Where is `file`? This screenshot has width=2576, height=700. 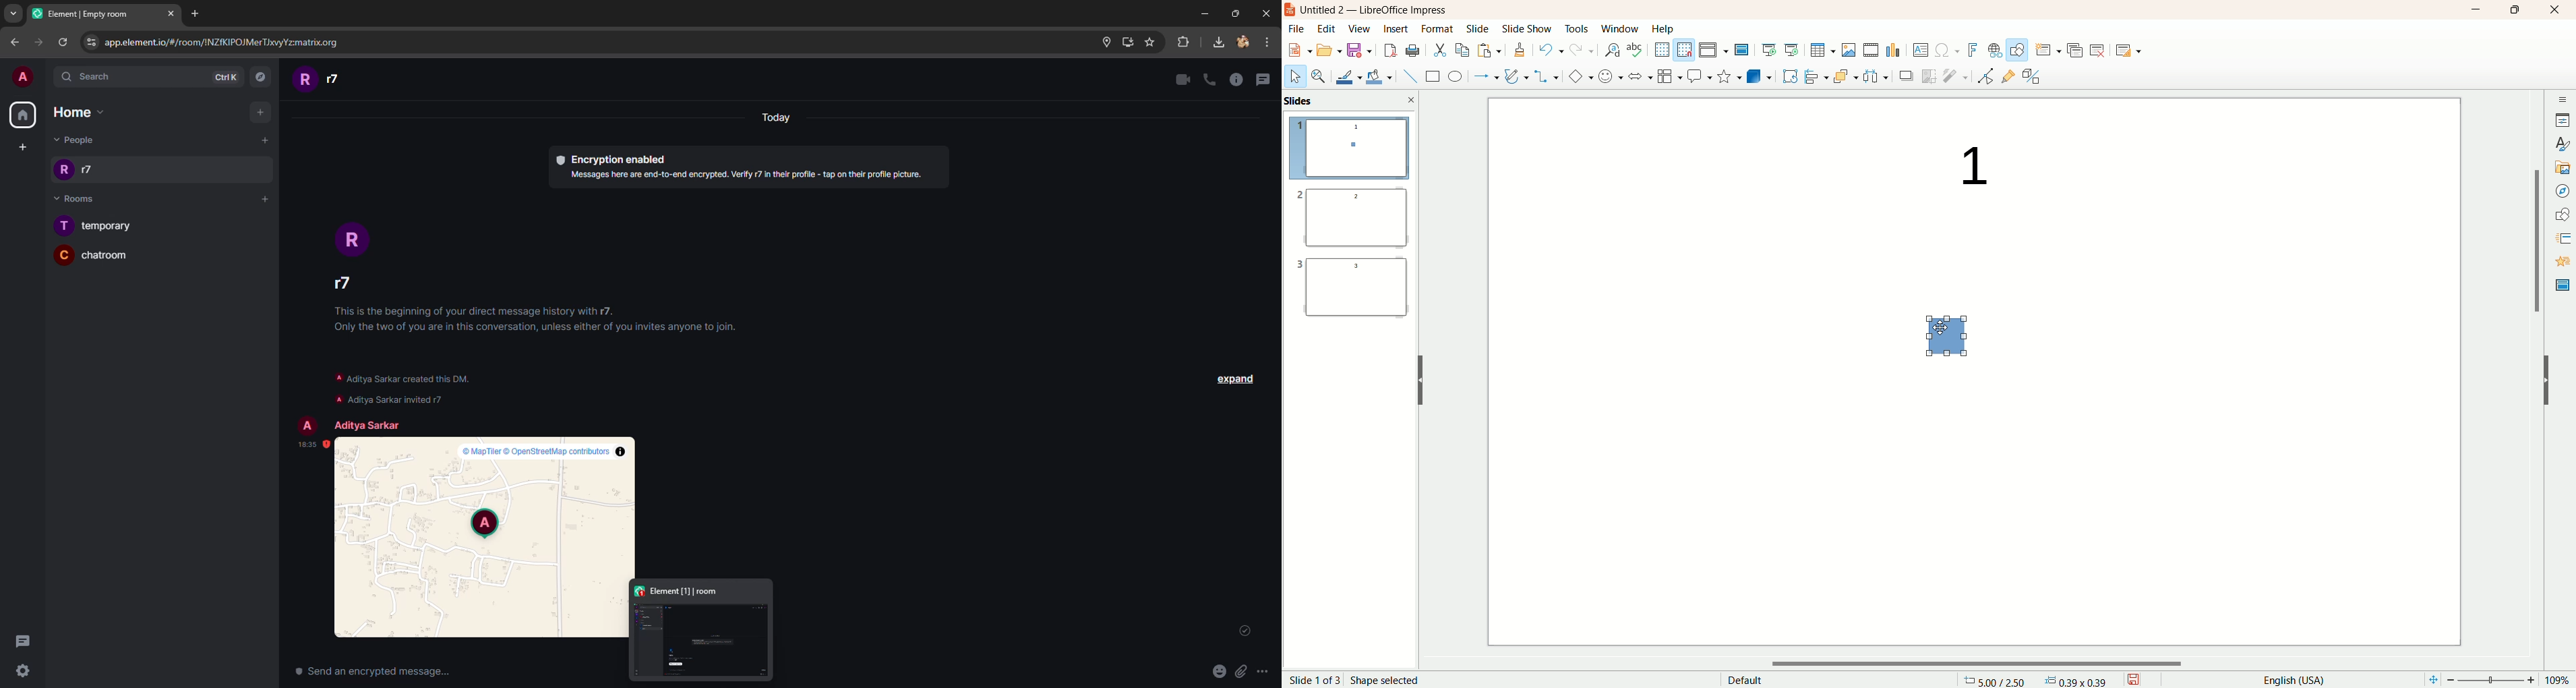
file is located at coordinates (1300, 29).